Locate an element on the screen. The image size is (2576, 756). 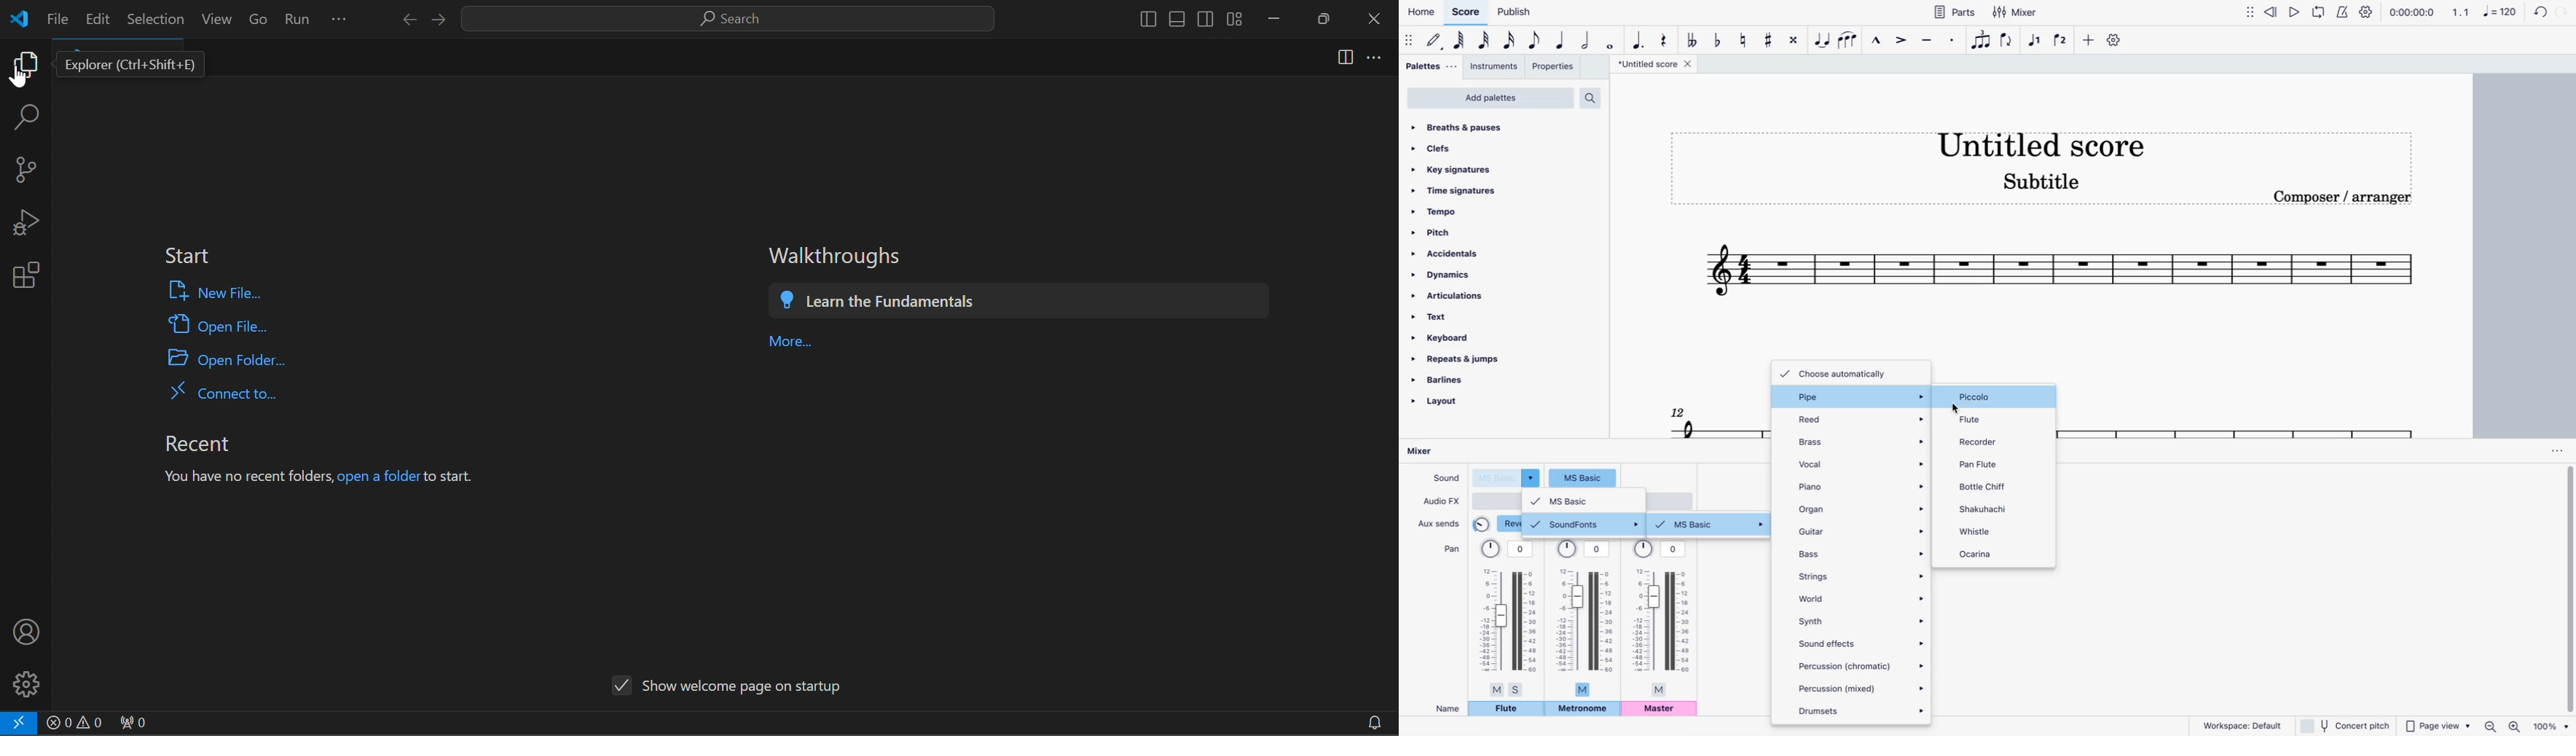
workspace is located at coordinates (2238, 725).